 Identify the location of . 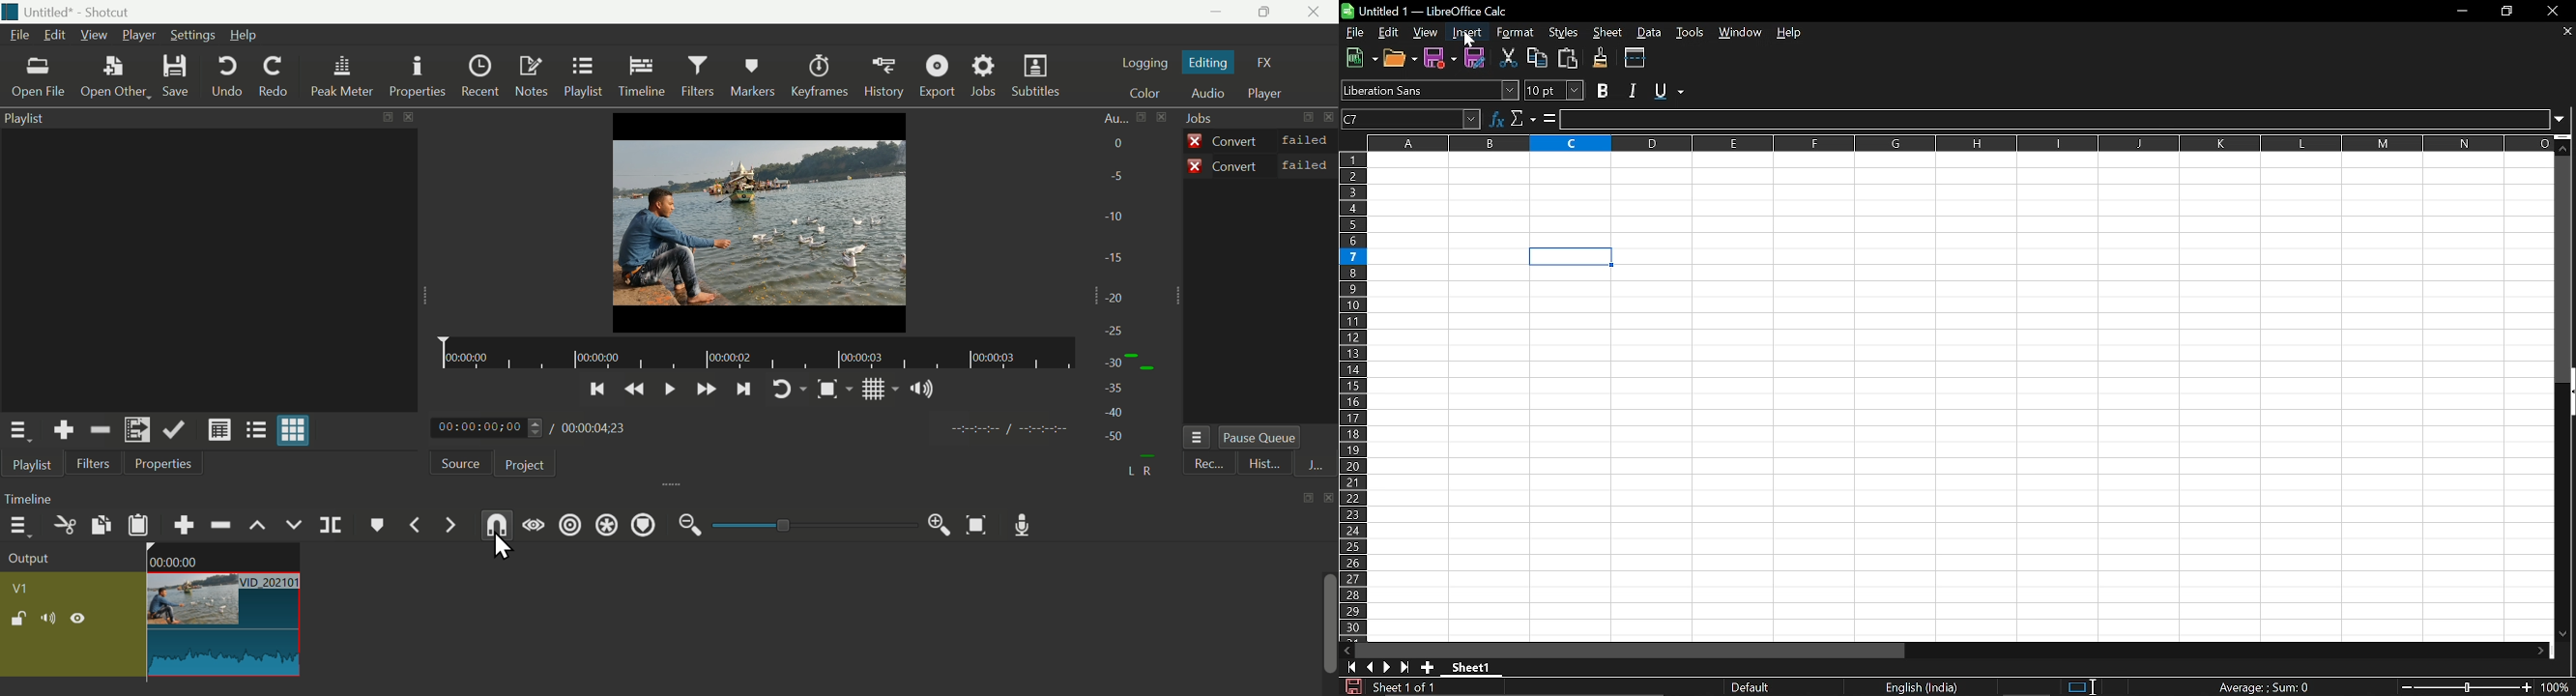
(1025, 525).